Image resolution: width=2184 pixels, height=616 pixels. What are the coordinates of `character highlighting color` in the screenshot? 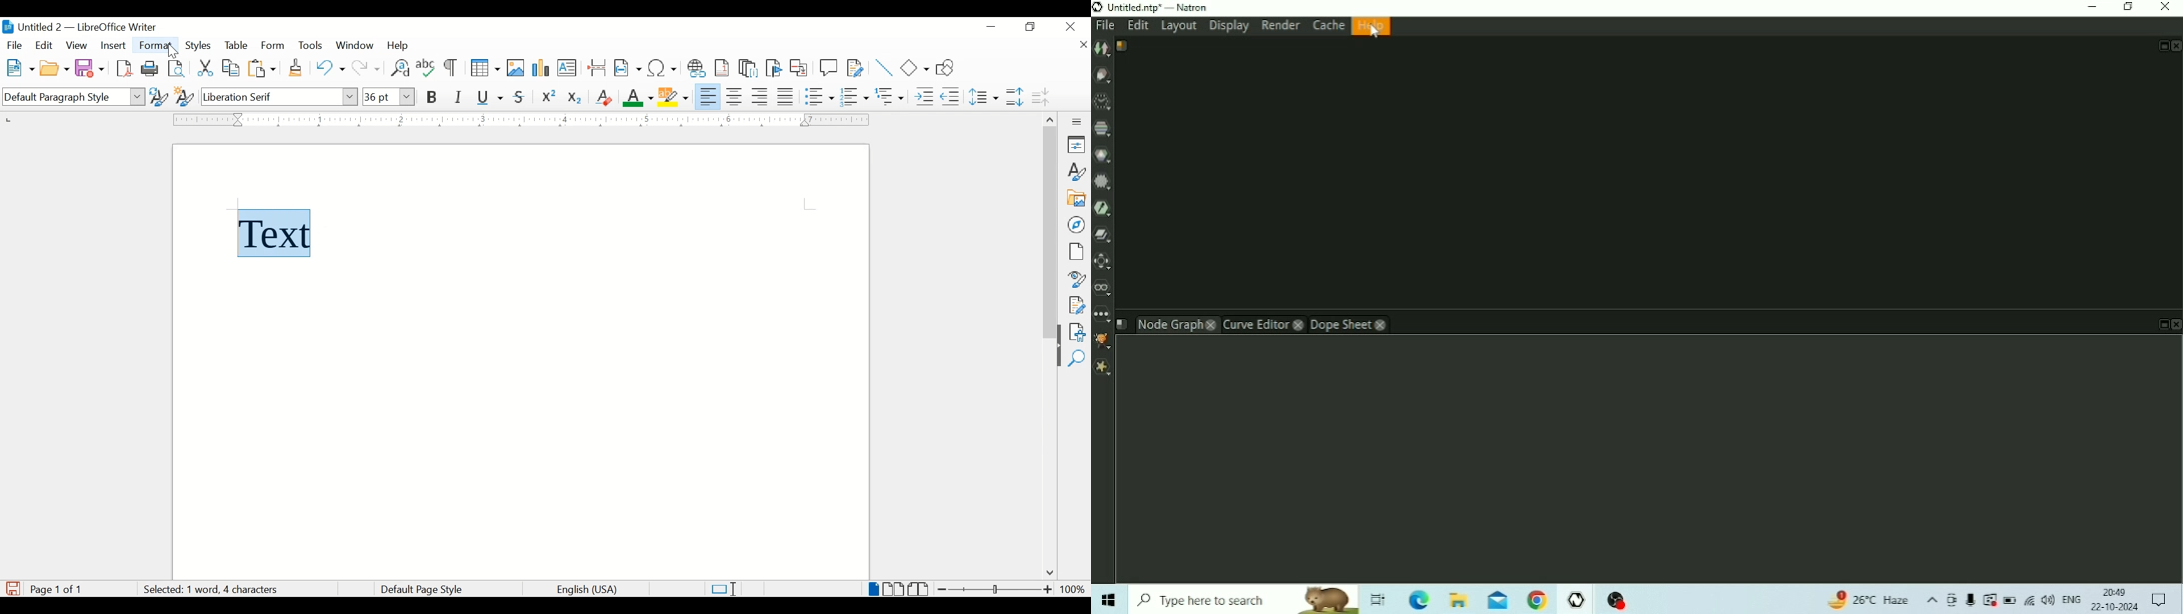 It's located at (675, 96).